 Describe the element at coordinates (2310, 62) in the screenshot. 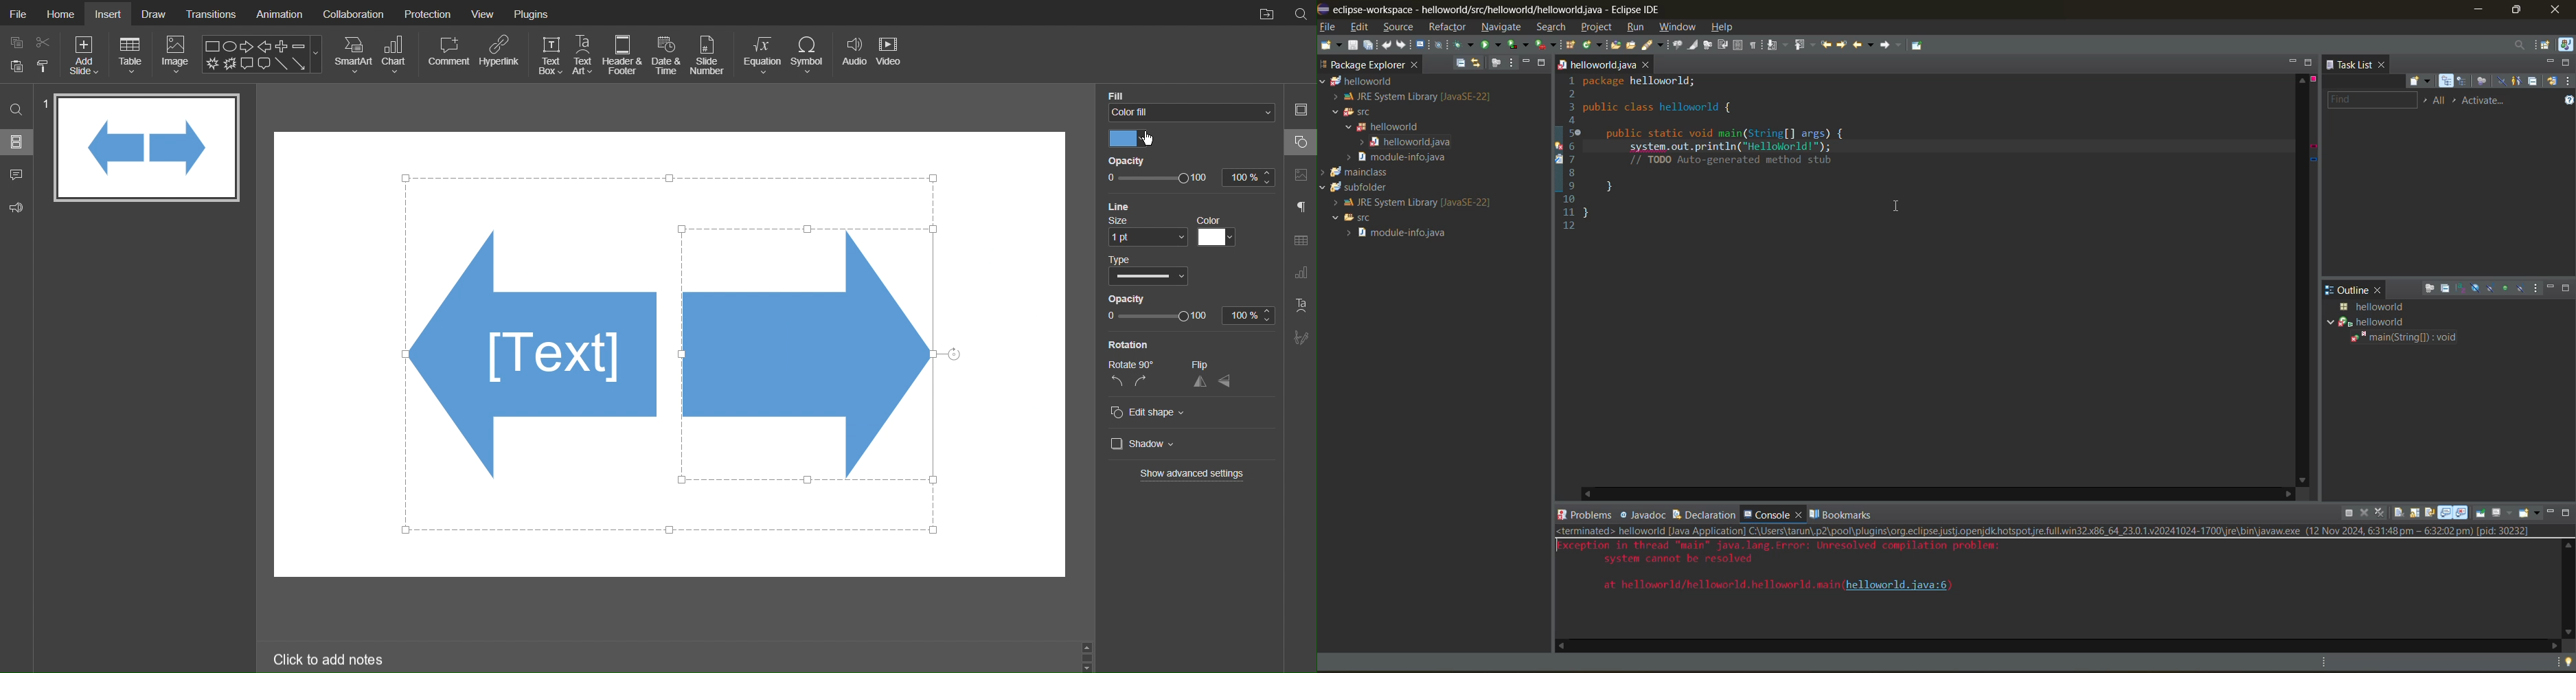

I see `maximize` at that location.